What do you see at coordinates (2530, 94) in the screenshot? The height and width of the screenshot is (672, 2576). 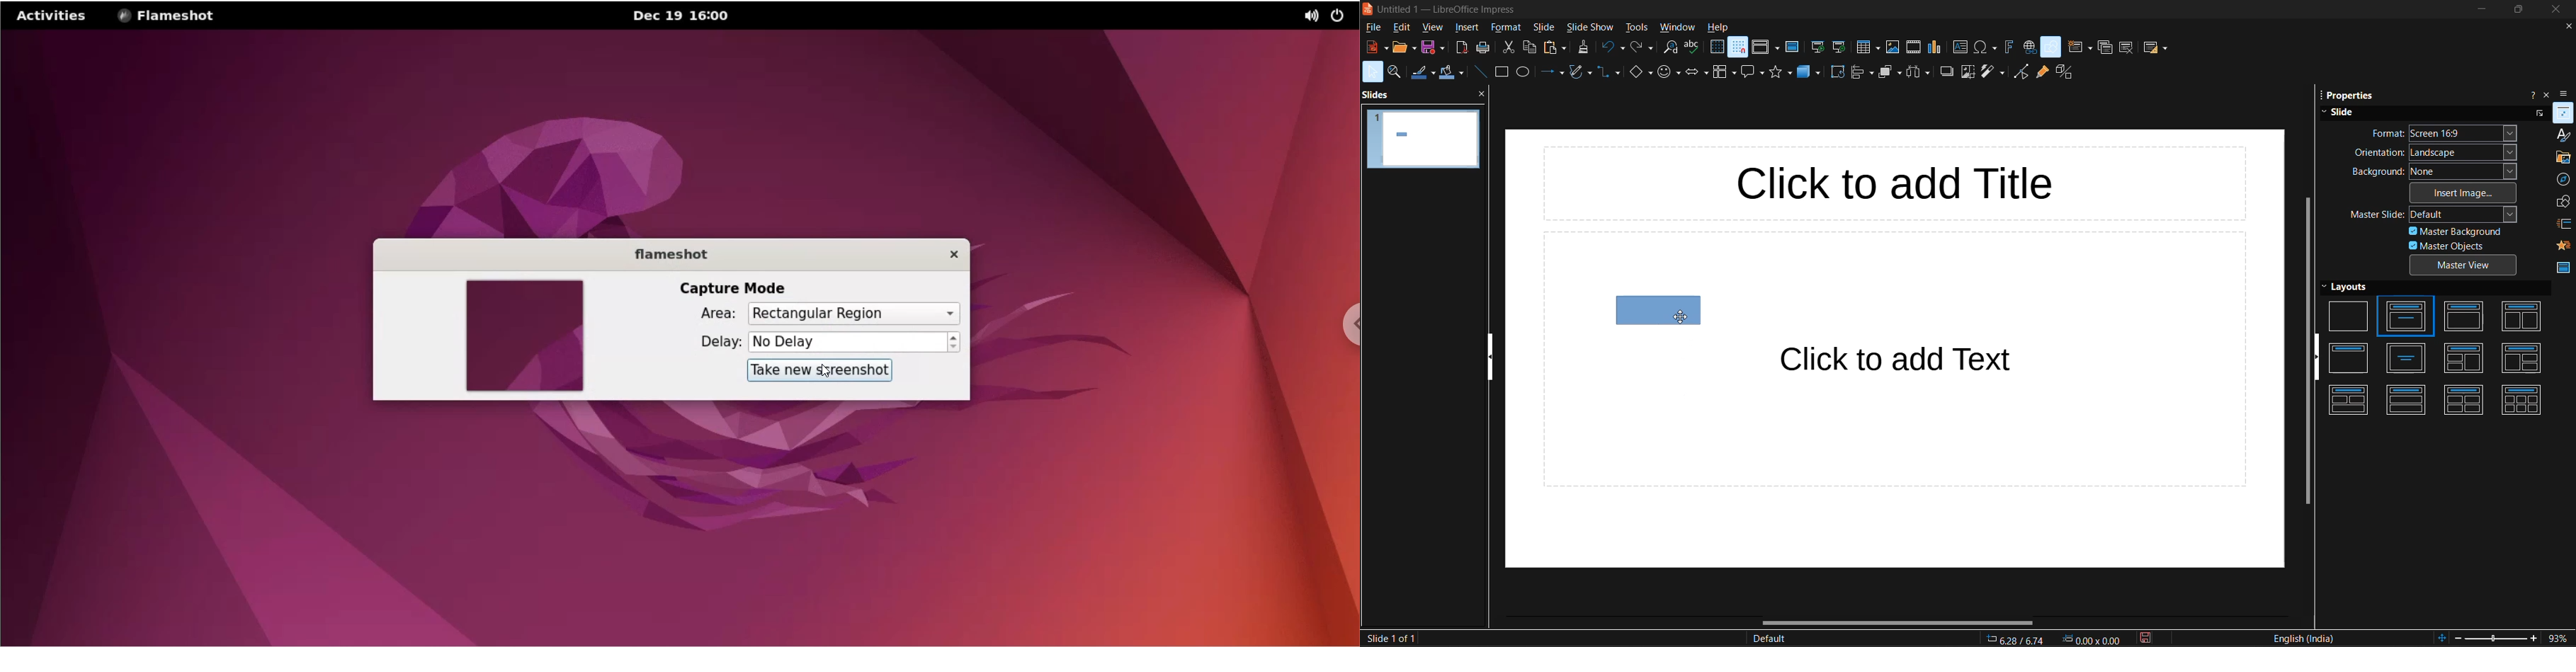 I see `help about sidebar` at bounding box center [2530, 94].